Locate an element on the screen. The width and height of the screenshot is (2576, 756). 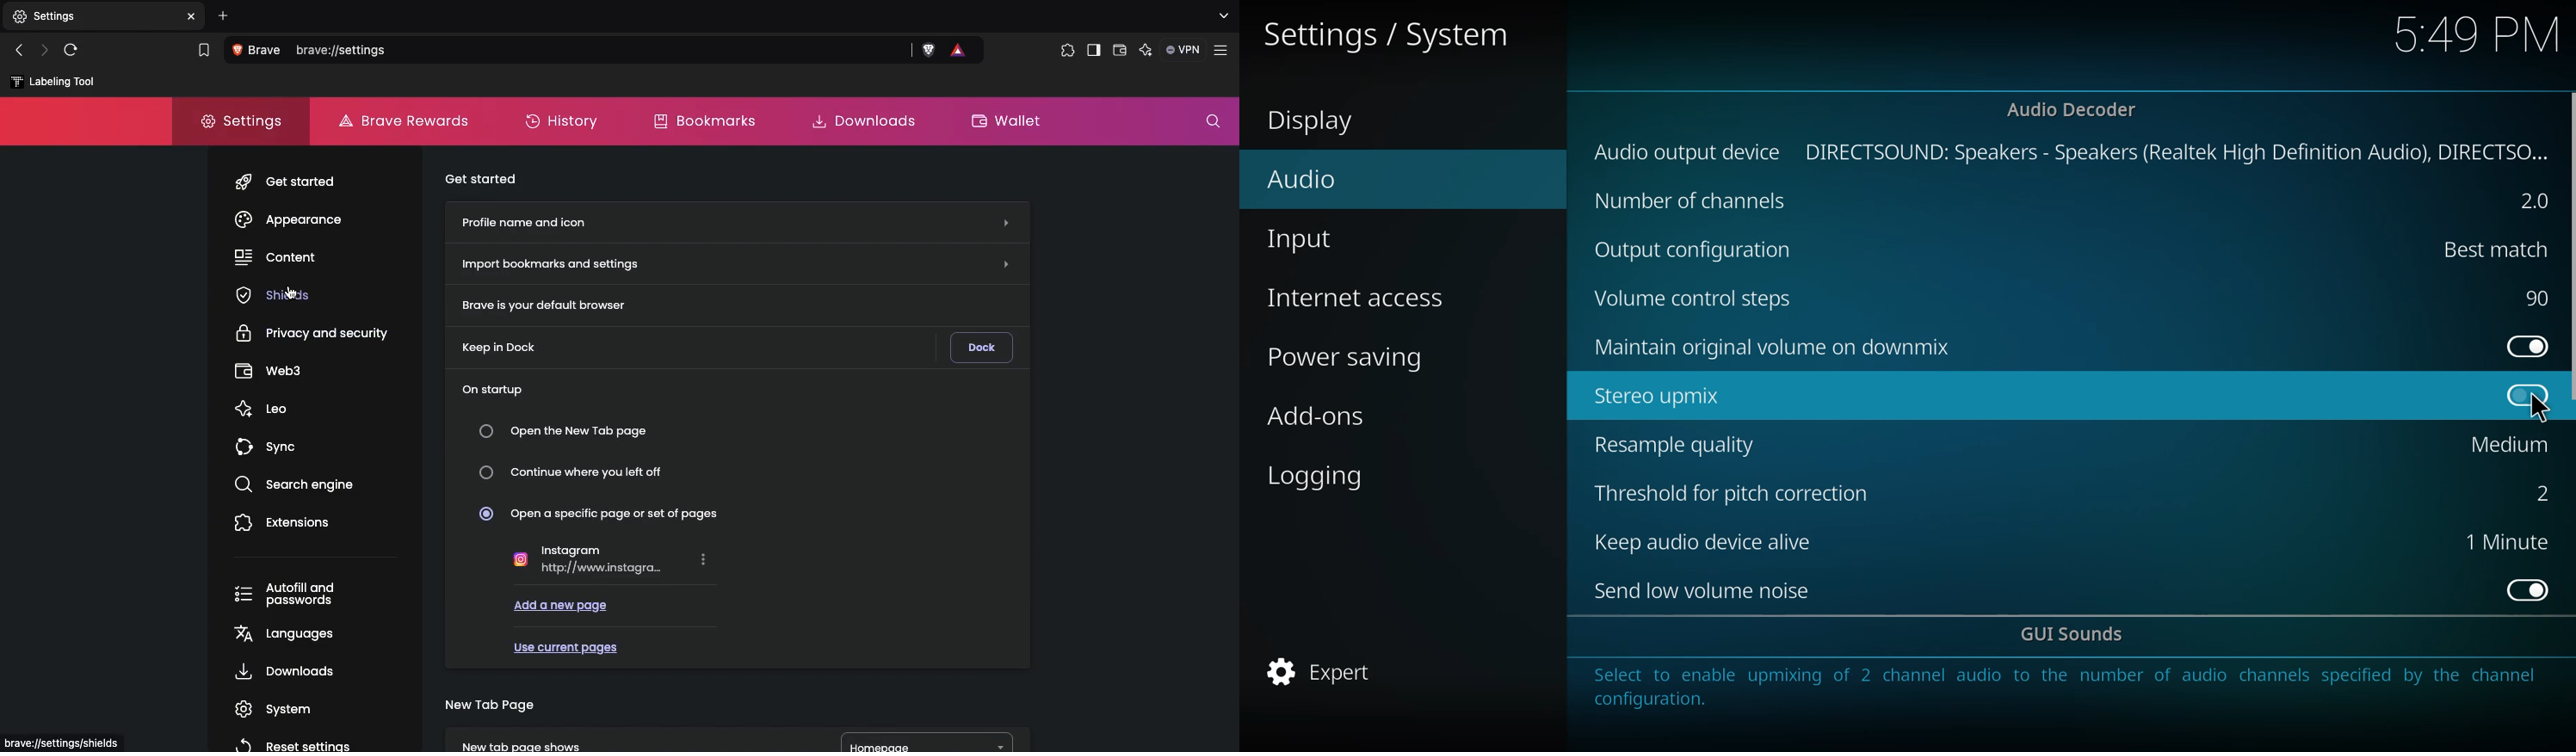
1 is located at coordinates (2508, 540).